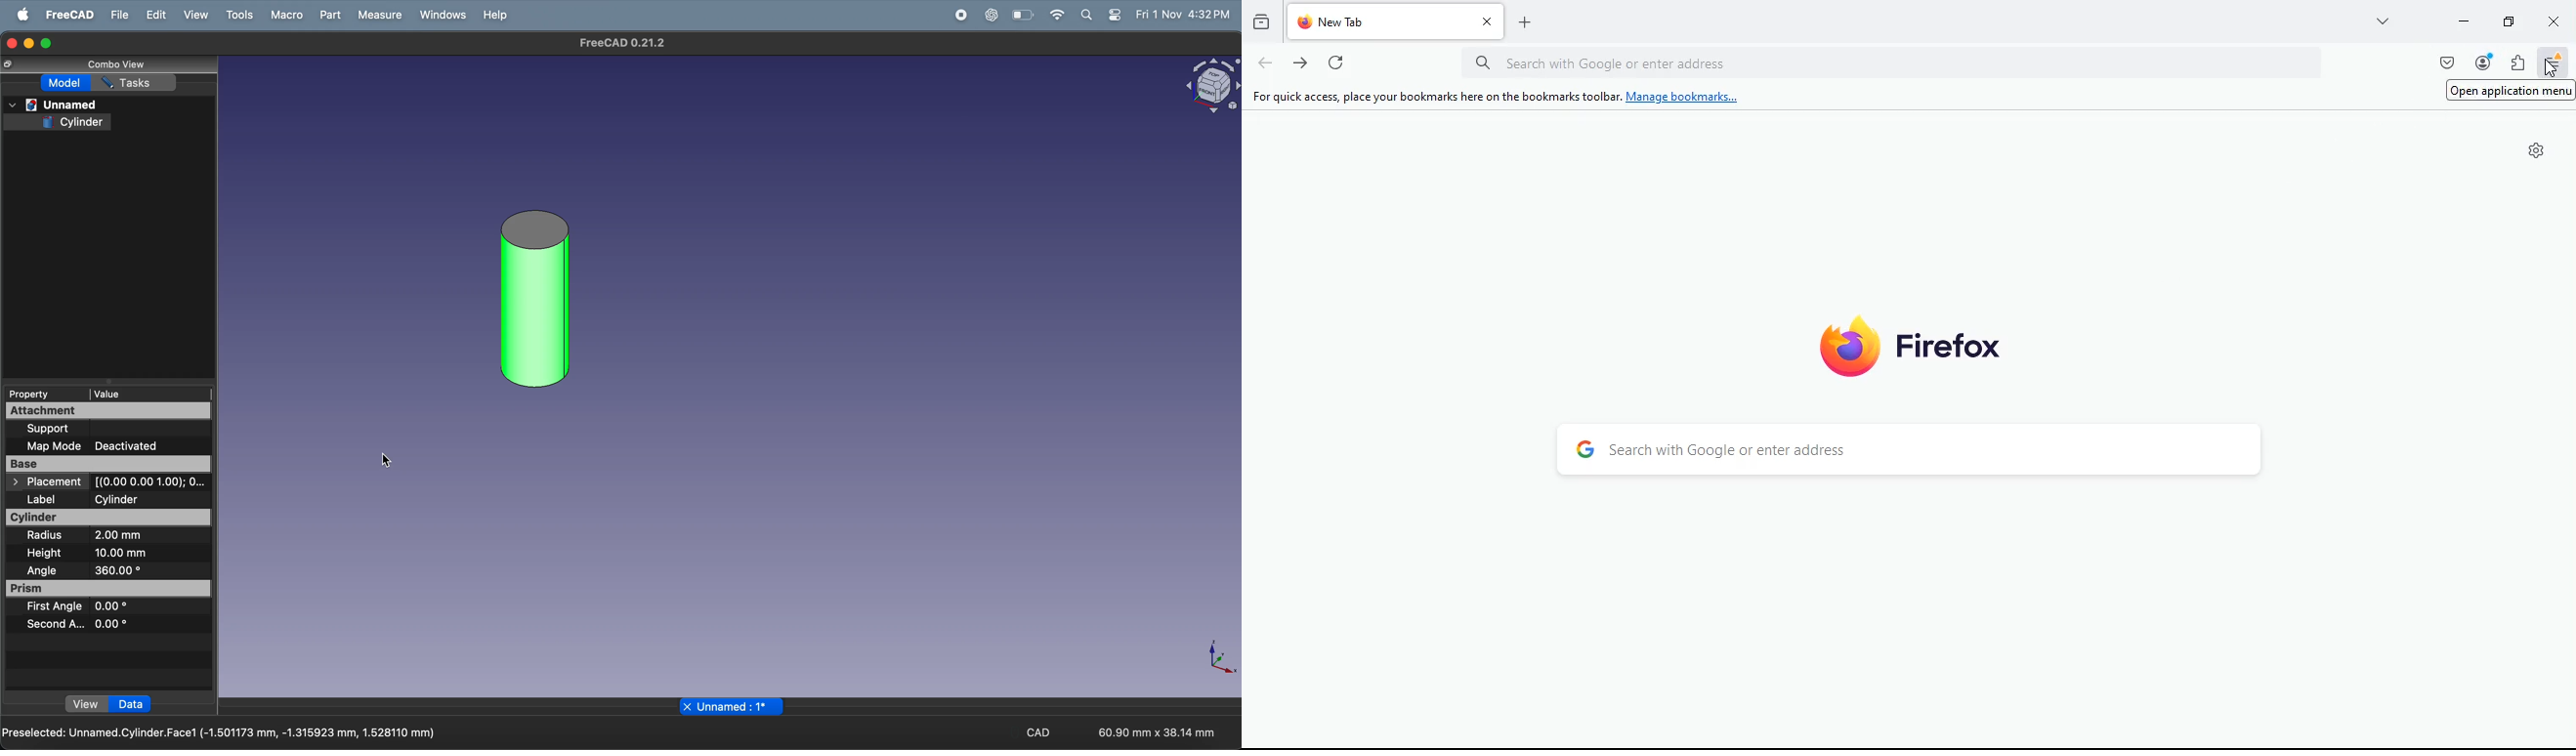 Image resolution: width=2576 pixels, height=756 pixels. What do you see at coordinates (287, 16) in the screenshot?
I see `macro` at bounding box center [287, 16].